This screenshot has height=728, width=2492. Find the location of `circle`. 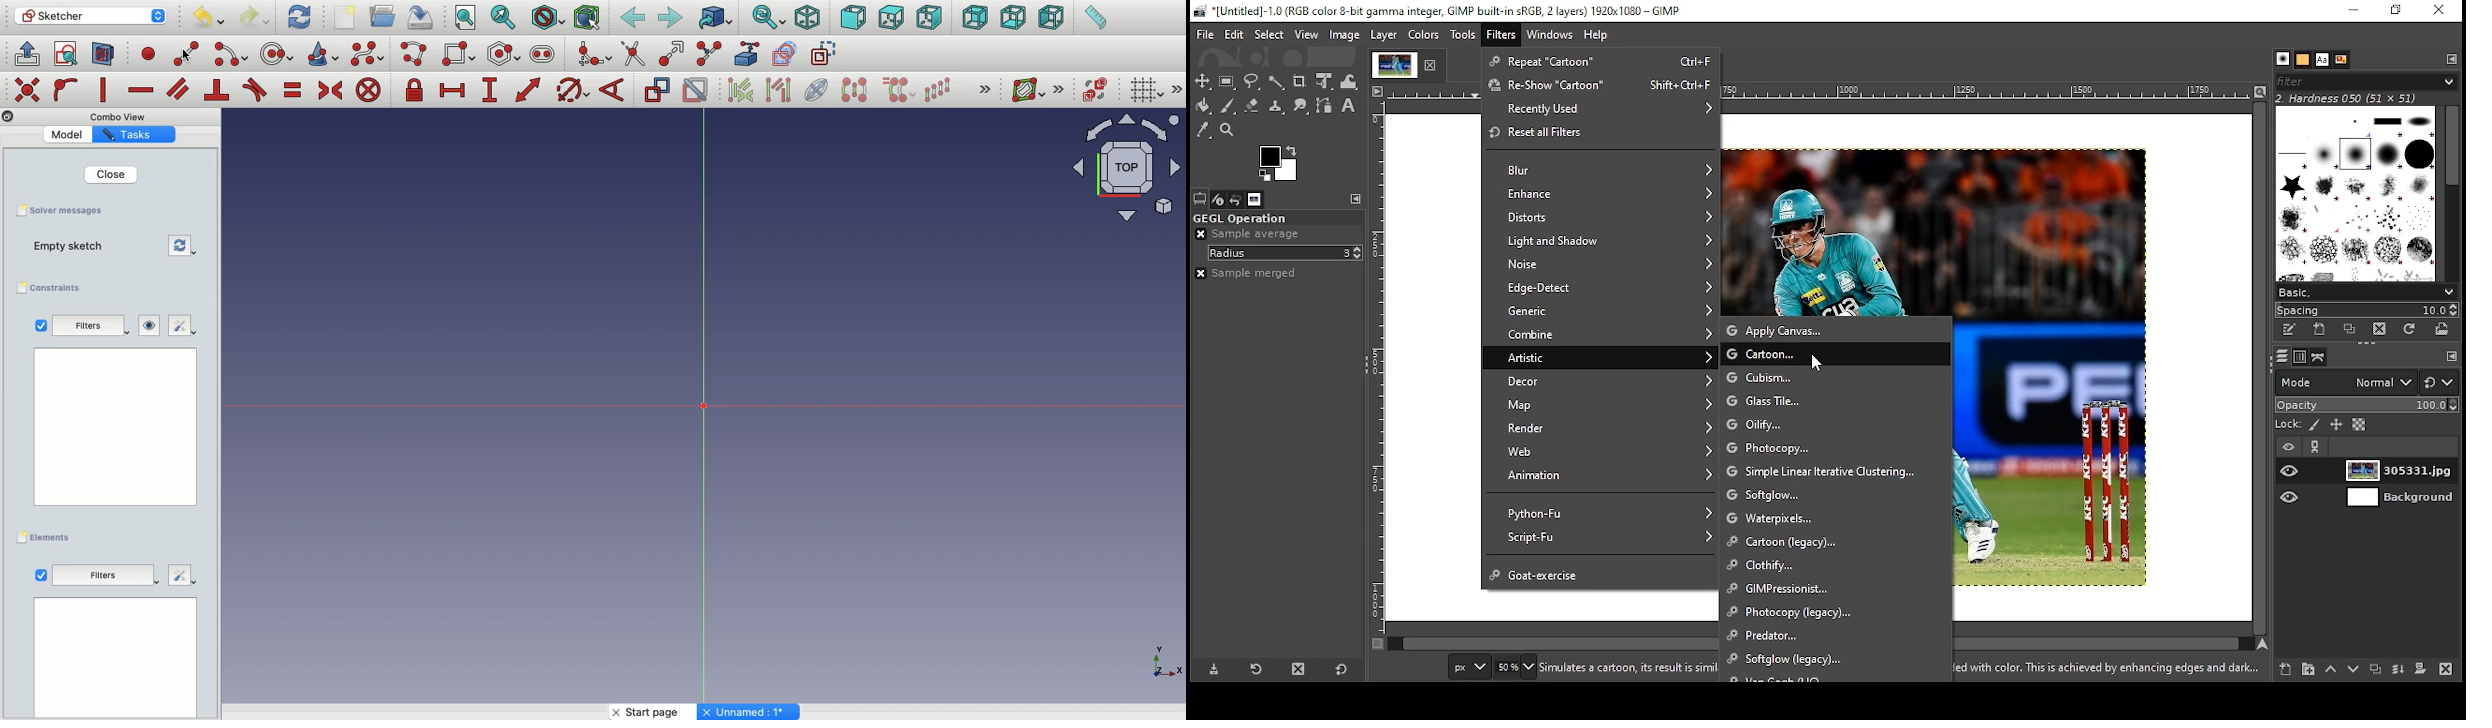

circle is located at coordinates (278, 54).